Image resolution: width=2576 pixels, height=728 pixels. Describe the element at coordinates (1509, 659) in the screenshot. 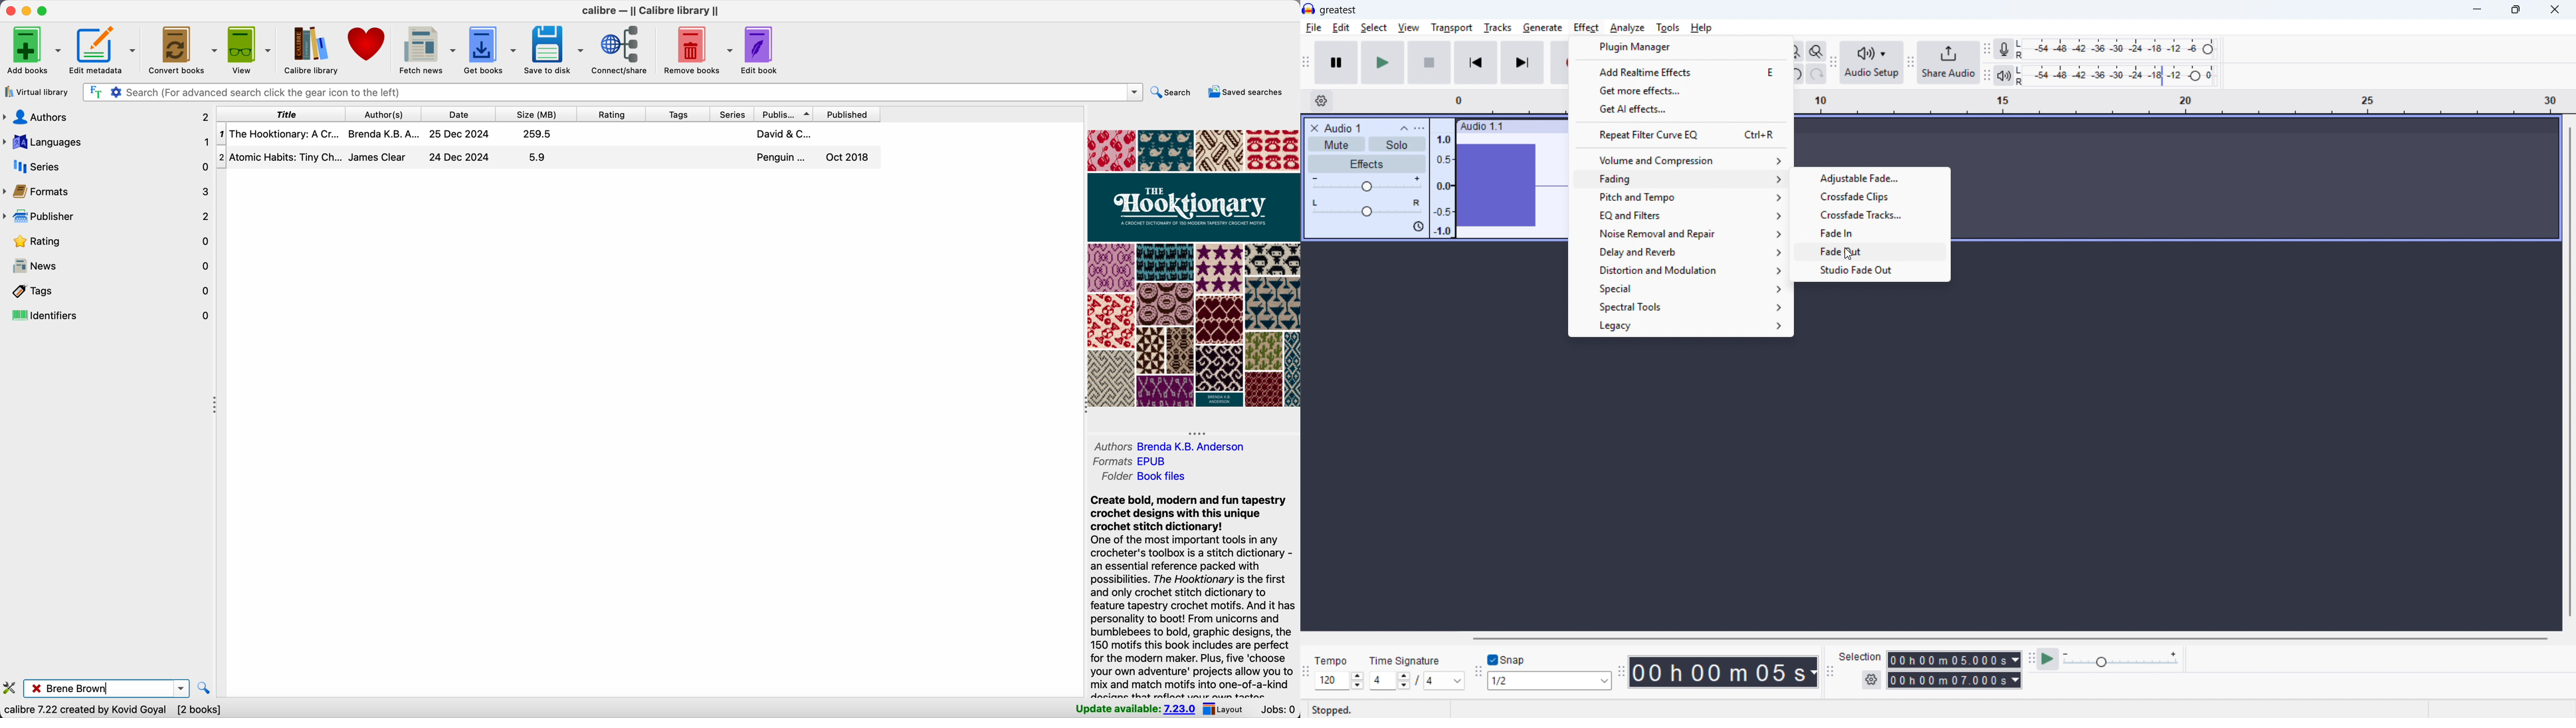

I see `Toggle snap ` at that location.